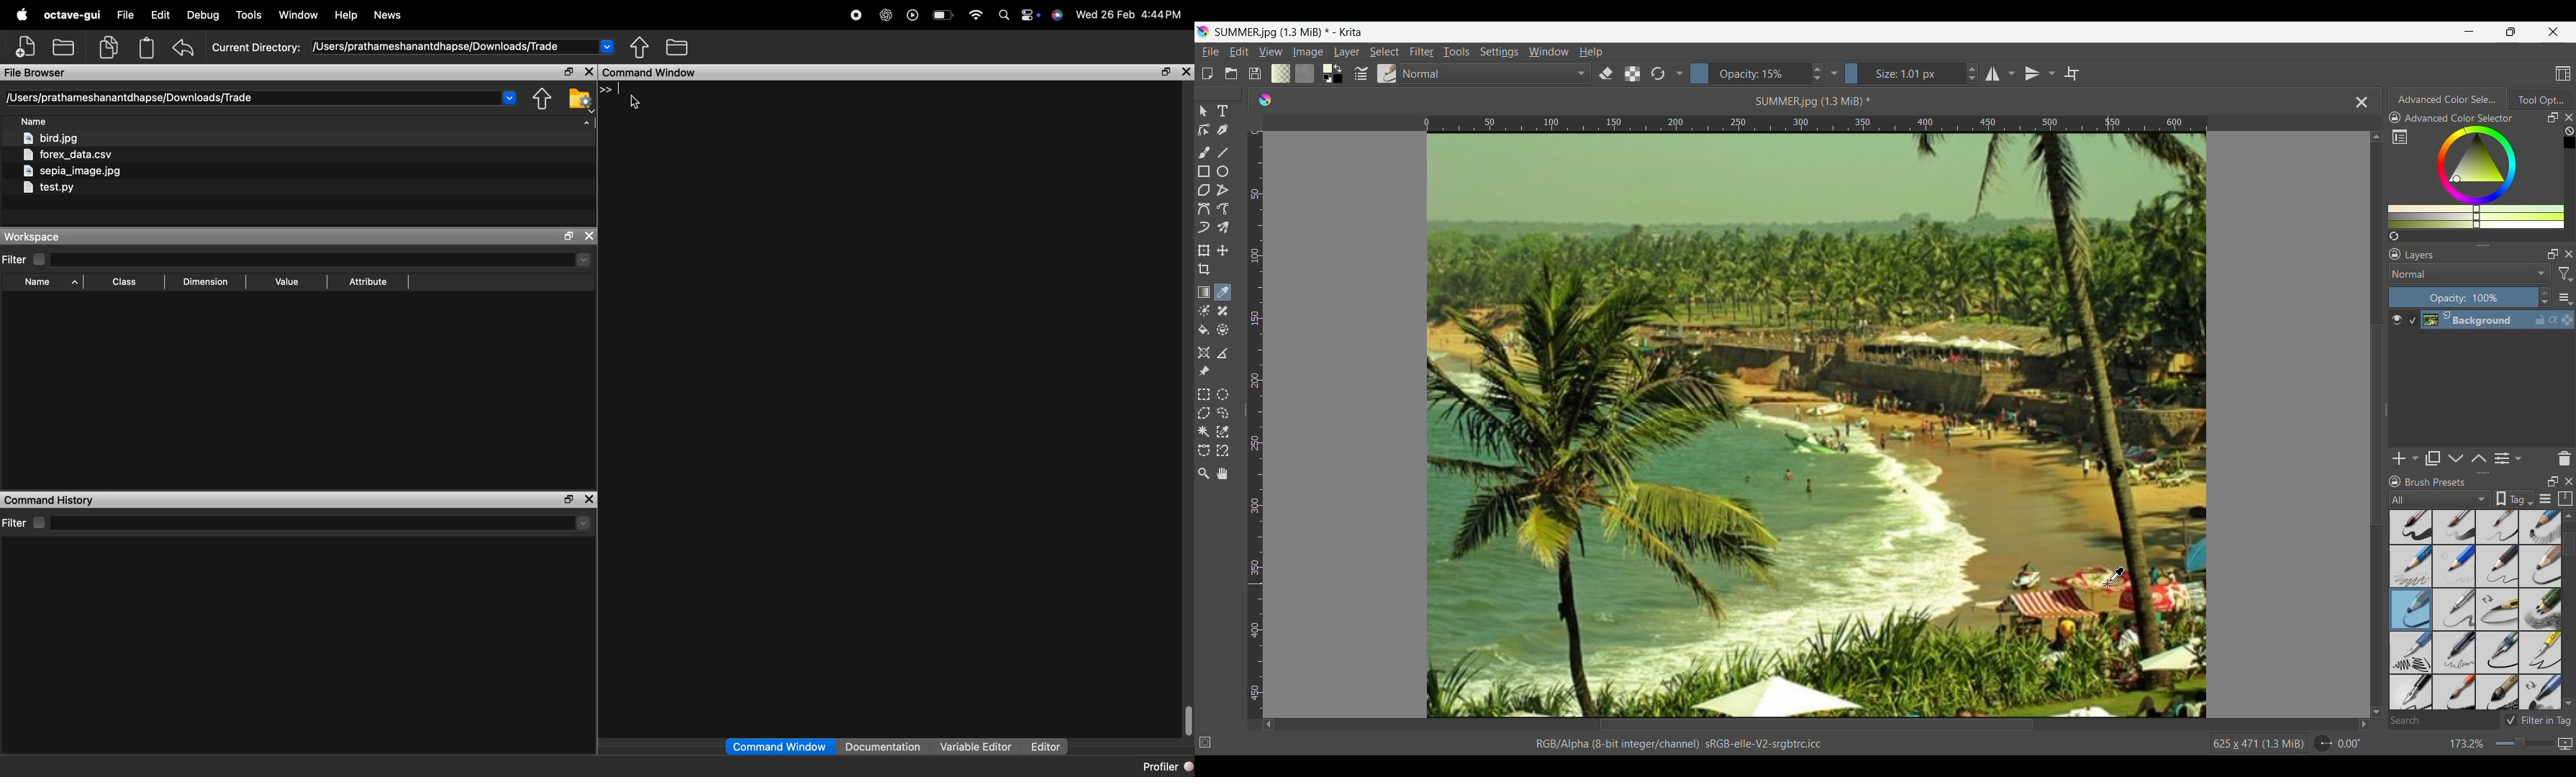  I want to click on Fill patterns, so click(1305, 73).